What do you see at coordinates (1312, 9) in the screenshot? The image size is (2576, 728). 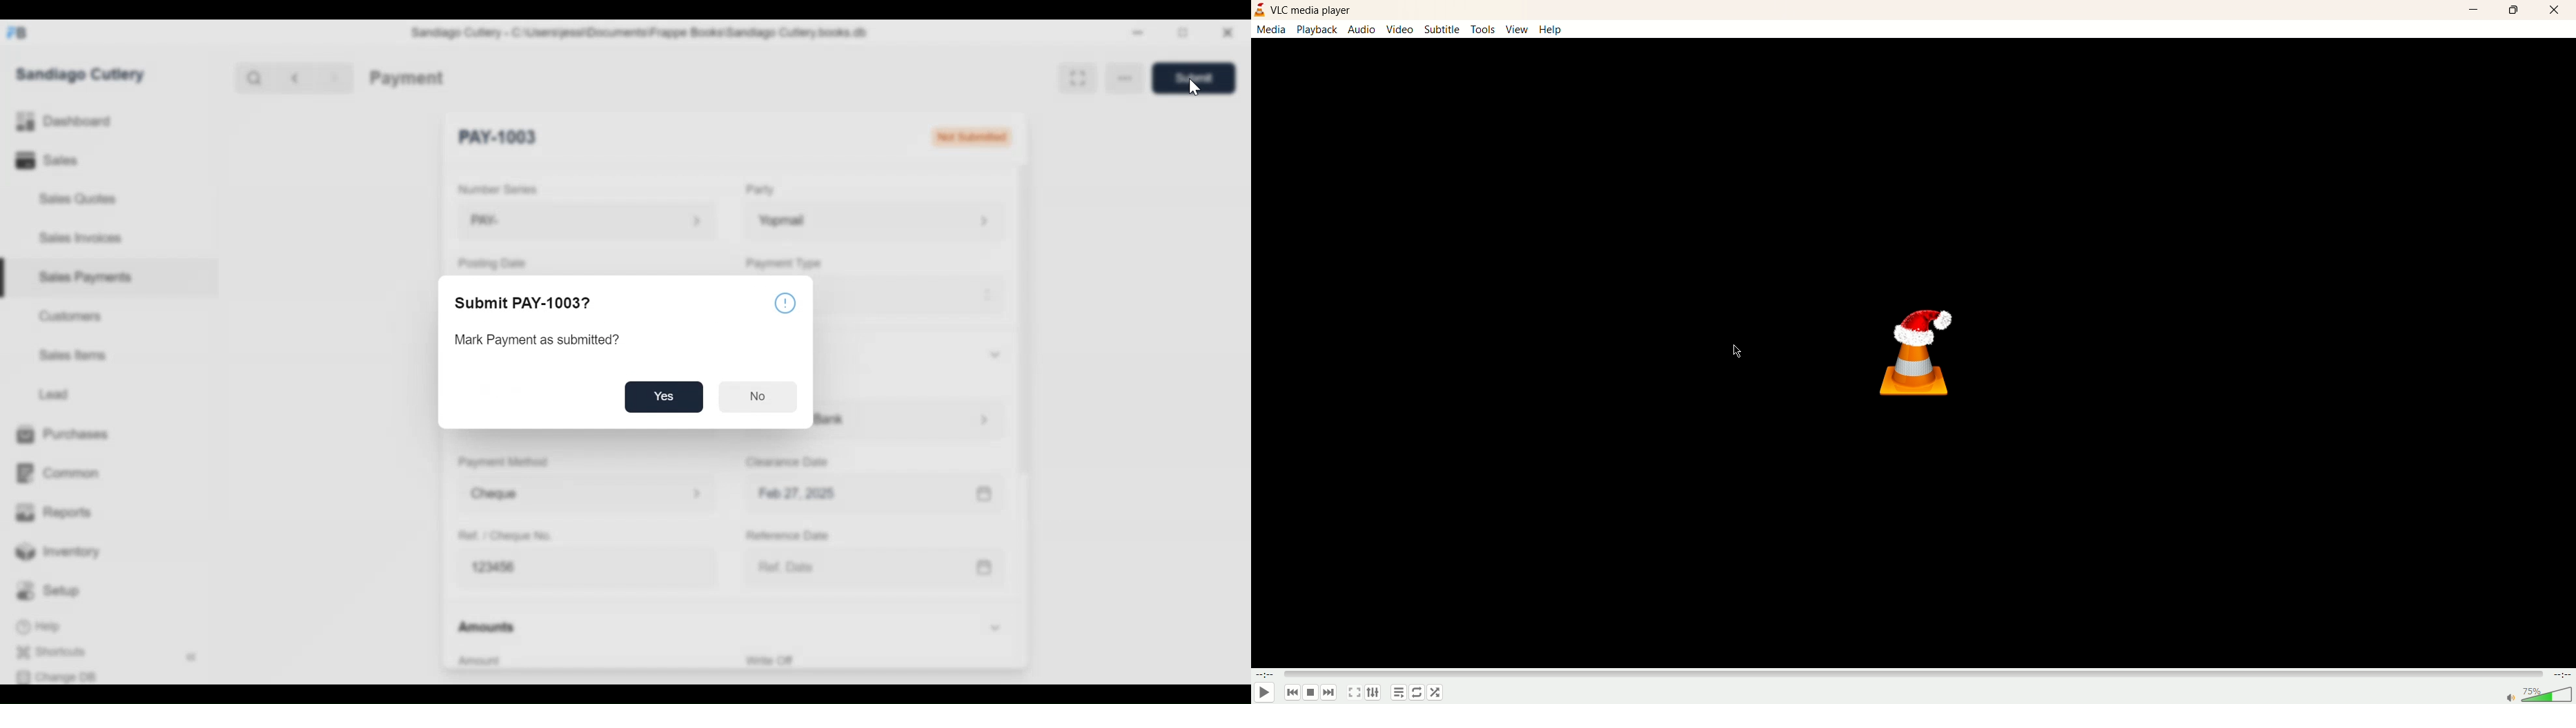 I see `VLC media payer` at bounding box center [1312, 9].